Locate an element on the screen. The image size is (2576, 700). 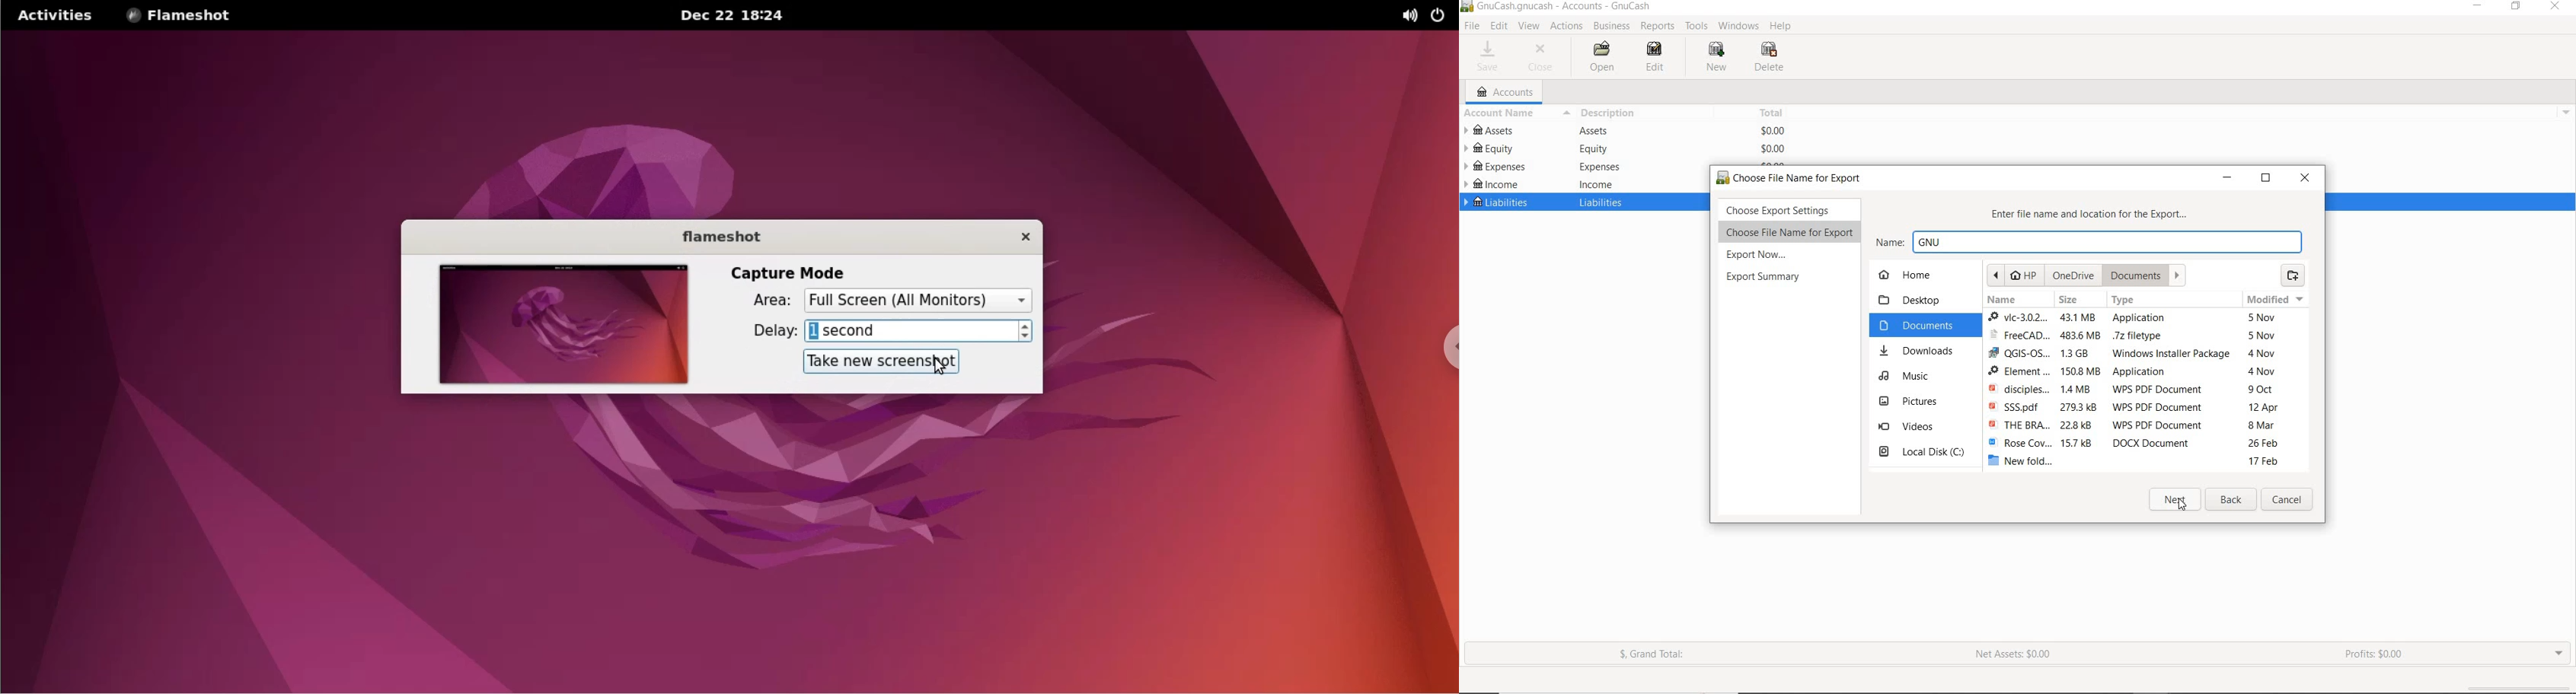
SAVE is located at coordinates (1491, 57).